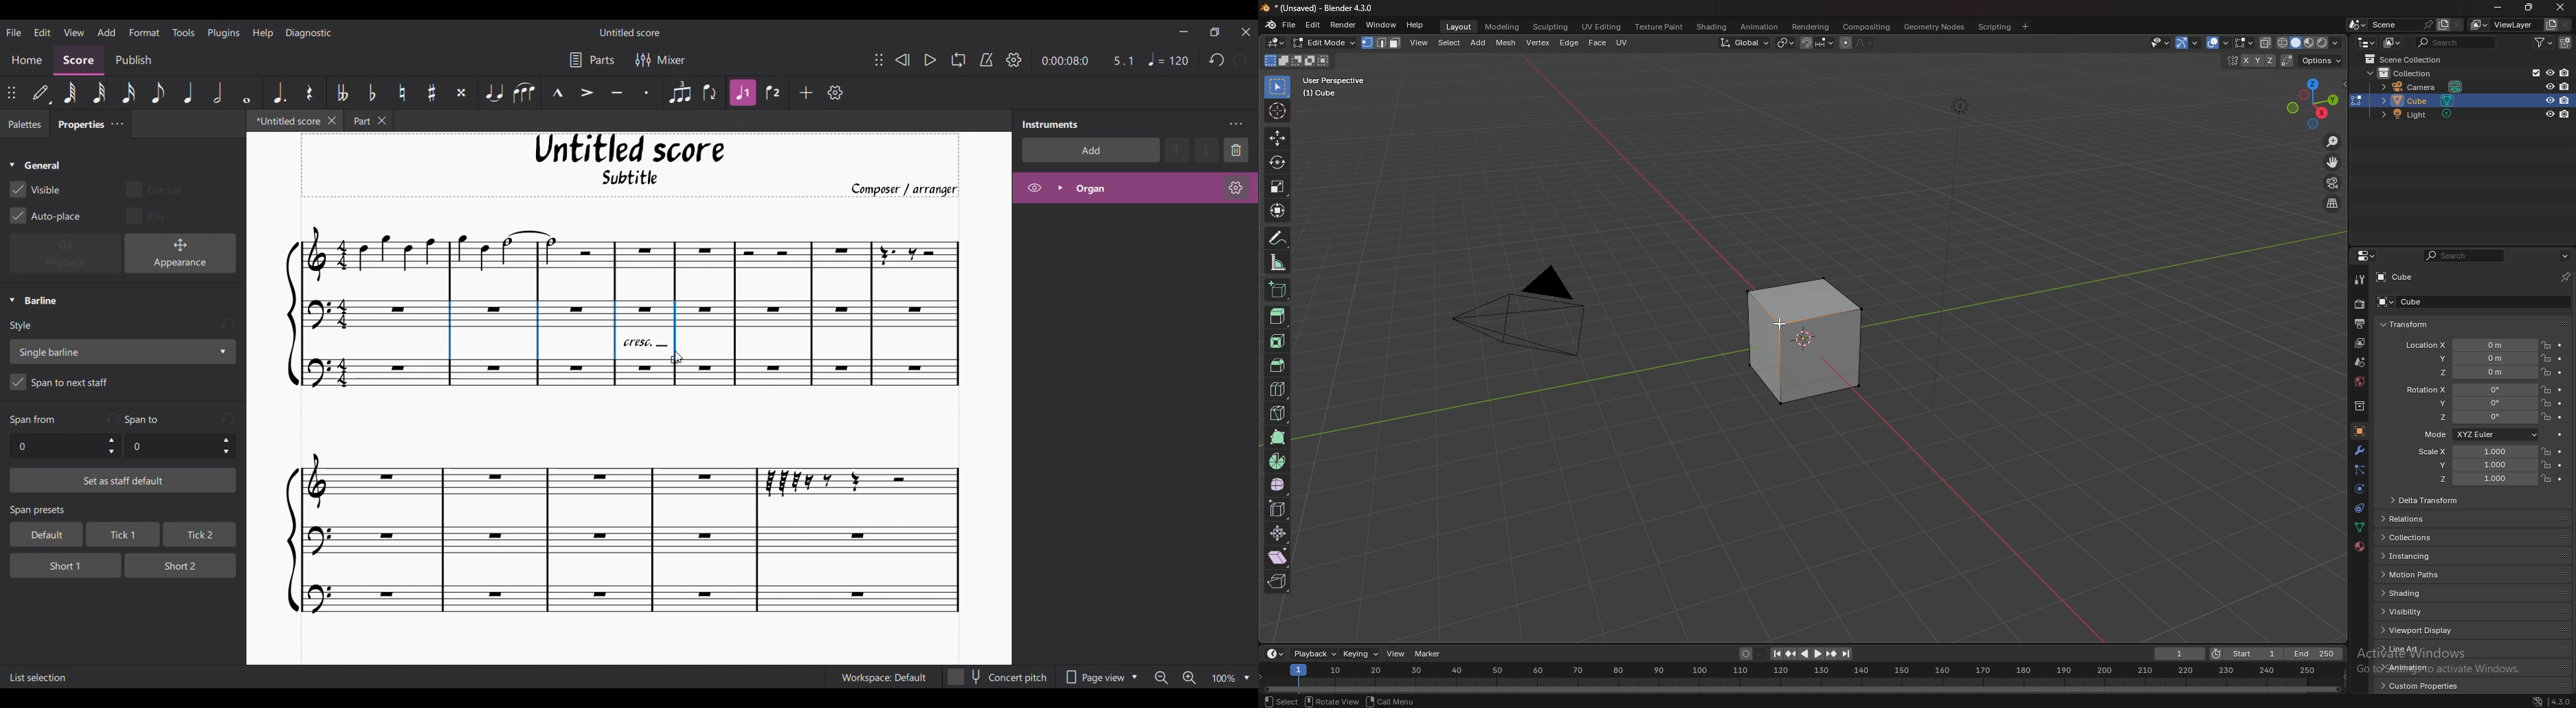  What do you see at coordinates (2357, 100) in the screenshot?
I see `change the object in the current mode` at bounding box center [2357, 100].